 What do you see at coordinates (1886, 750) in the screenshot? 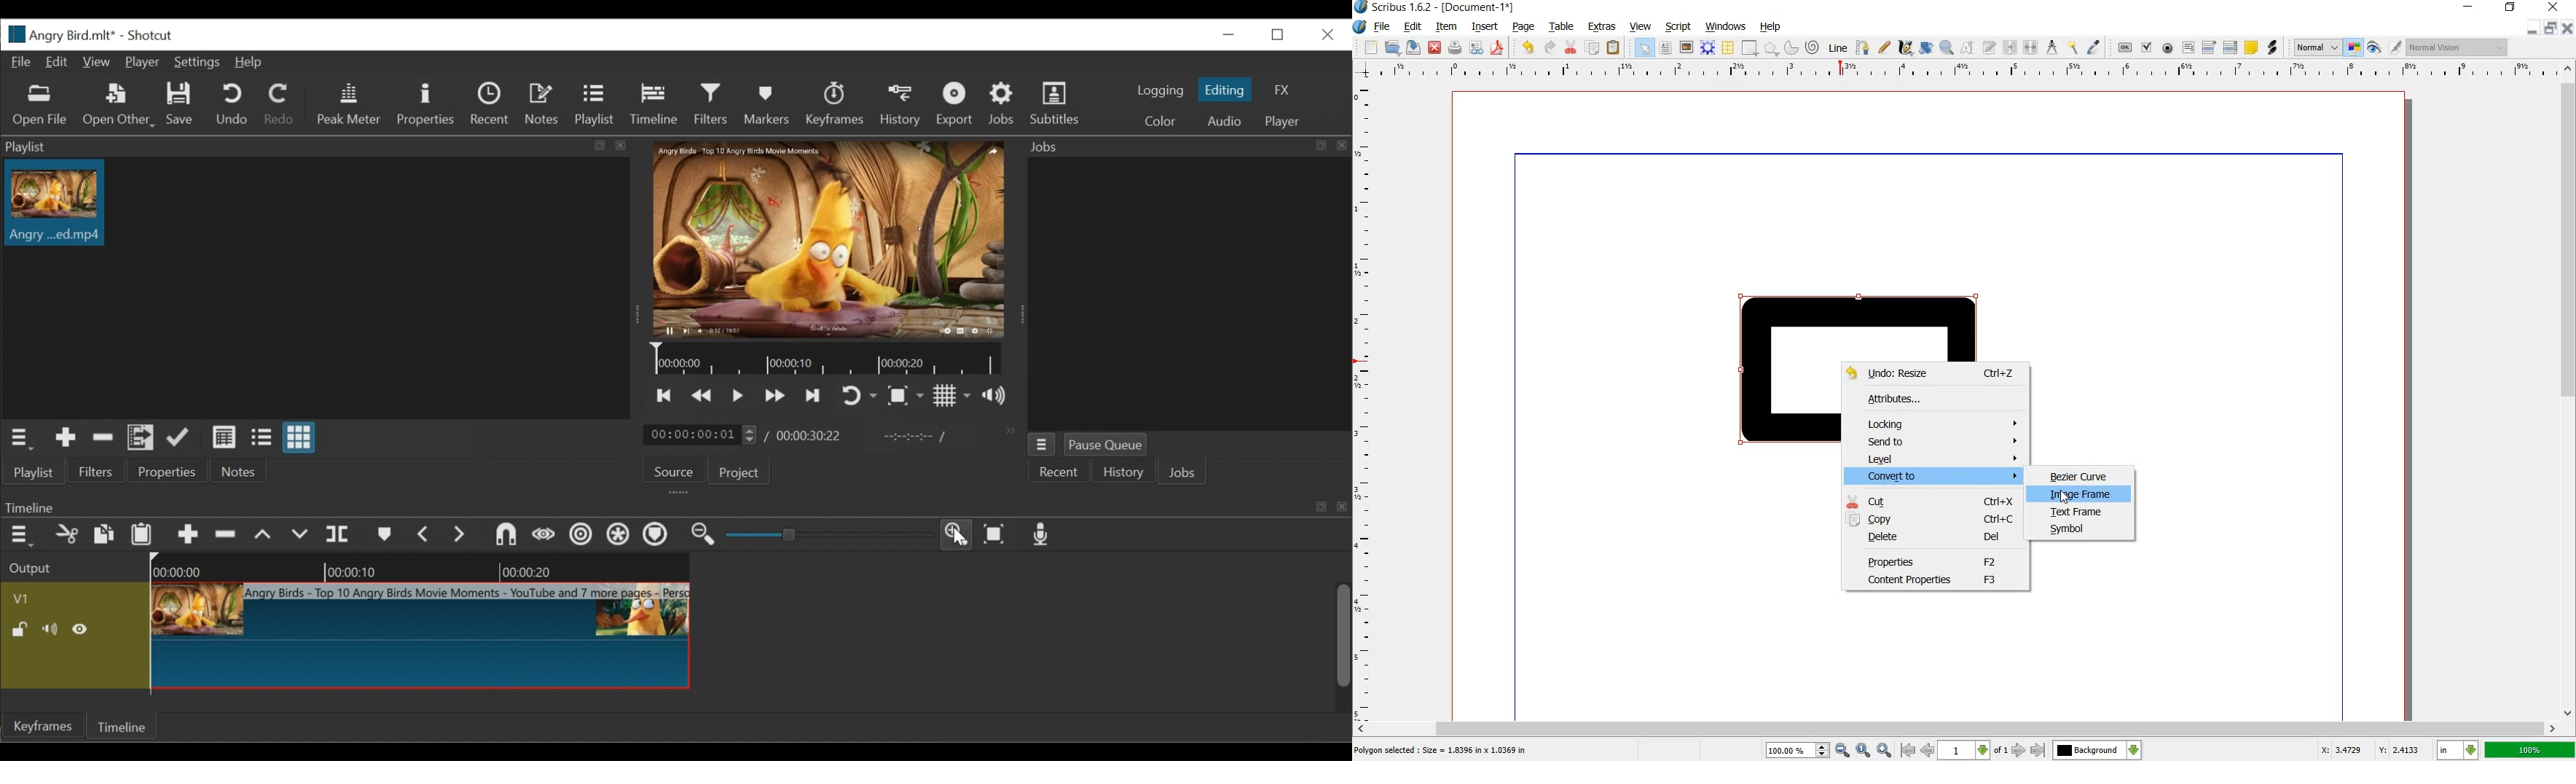
I see `Zoom out` at bounding box center [1886, 750].